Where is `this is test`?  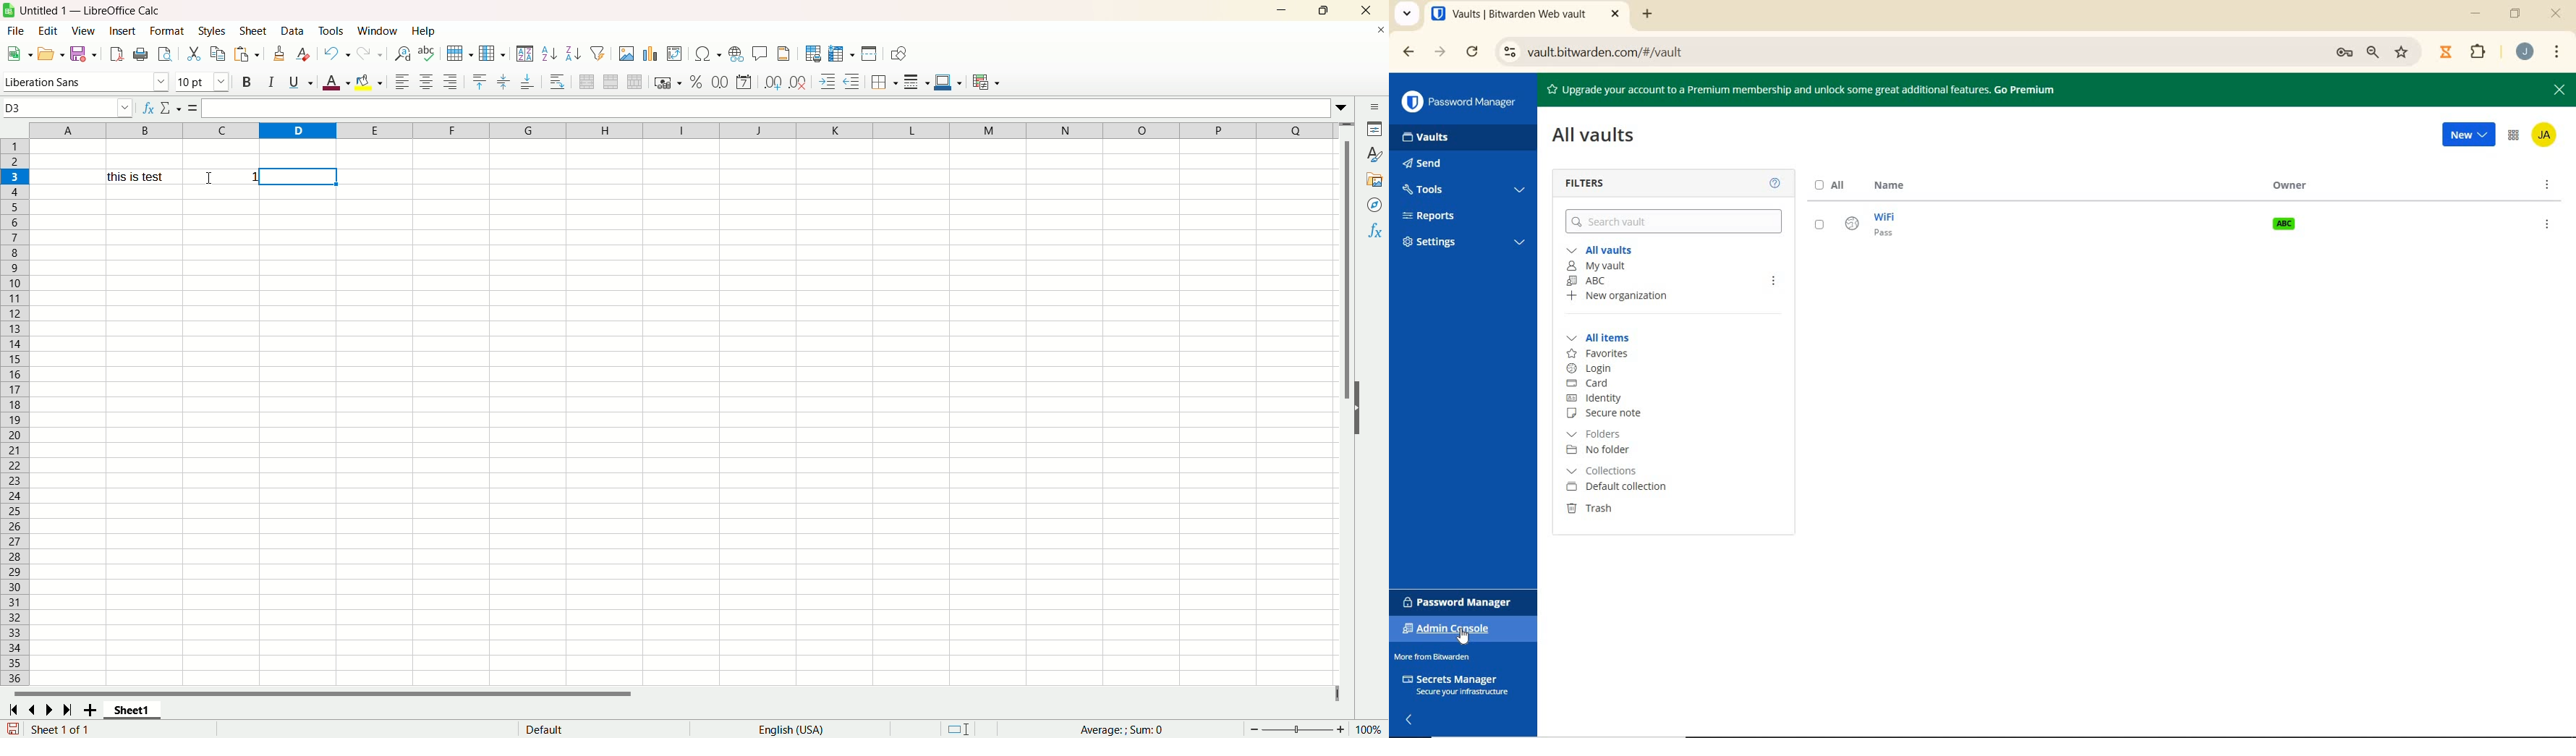
this is test is located at coordinates (140, 177).